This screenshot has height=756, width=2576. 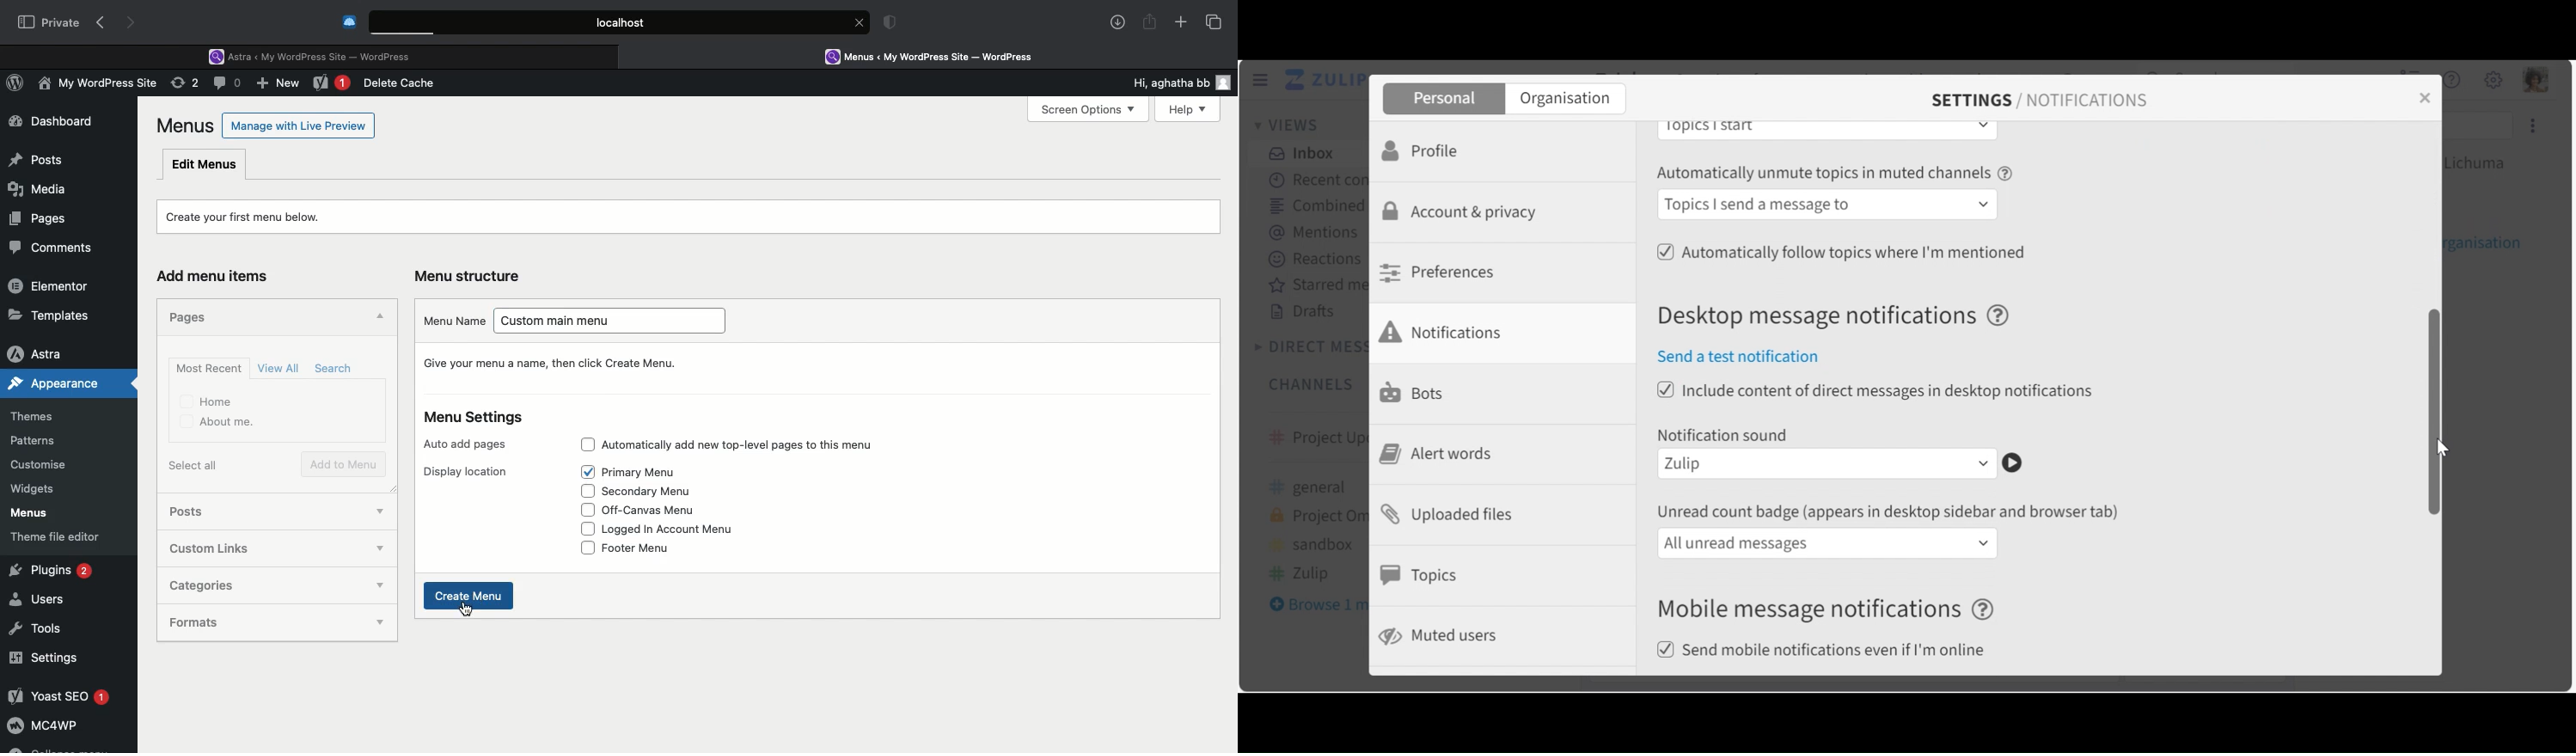 What do you see at coordinates (893, 24) in the screenshot?
I see `Badge` at bounding box center [893, 24].